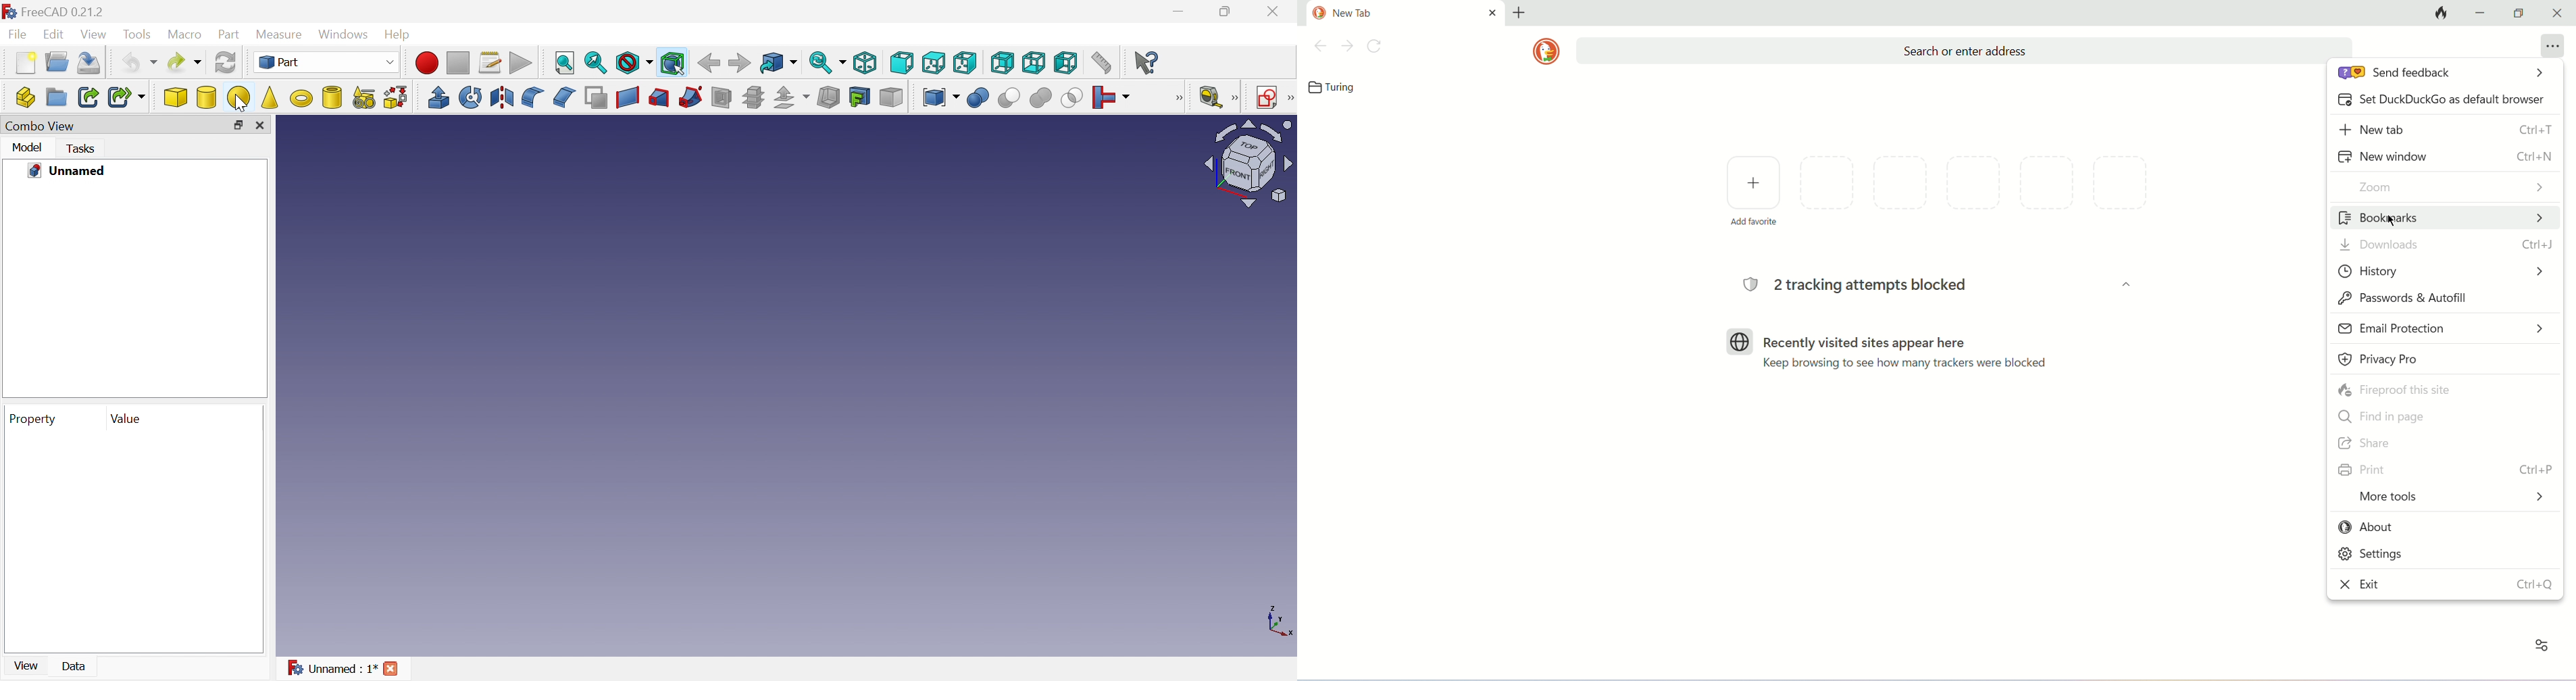 The width and height of the screenshot is (2576, 700). What do you see at coordinates (828, 97) in the screenshot?
I see `Thickness...` at bounding box center [828, 97].